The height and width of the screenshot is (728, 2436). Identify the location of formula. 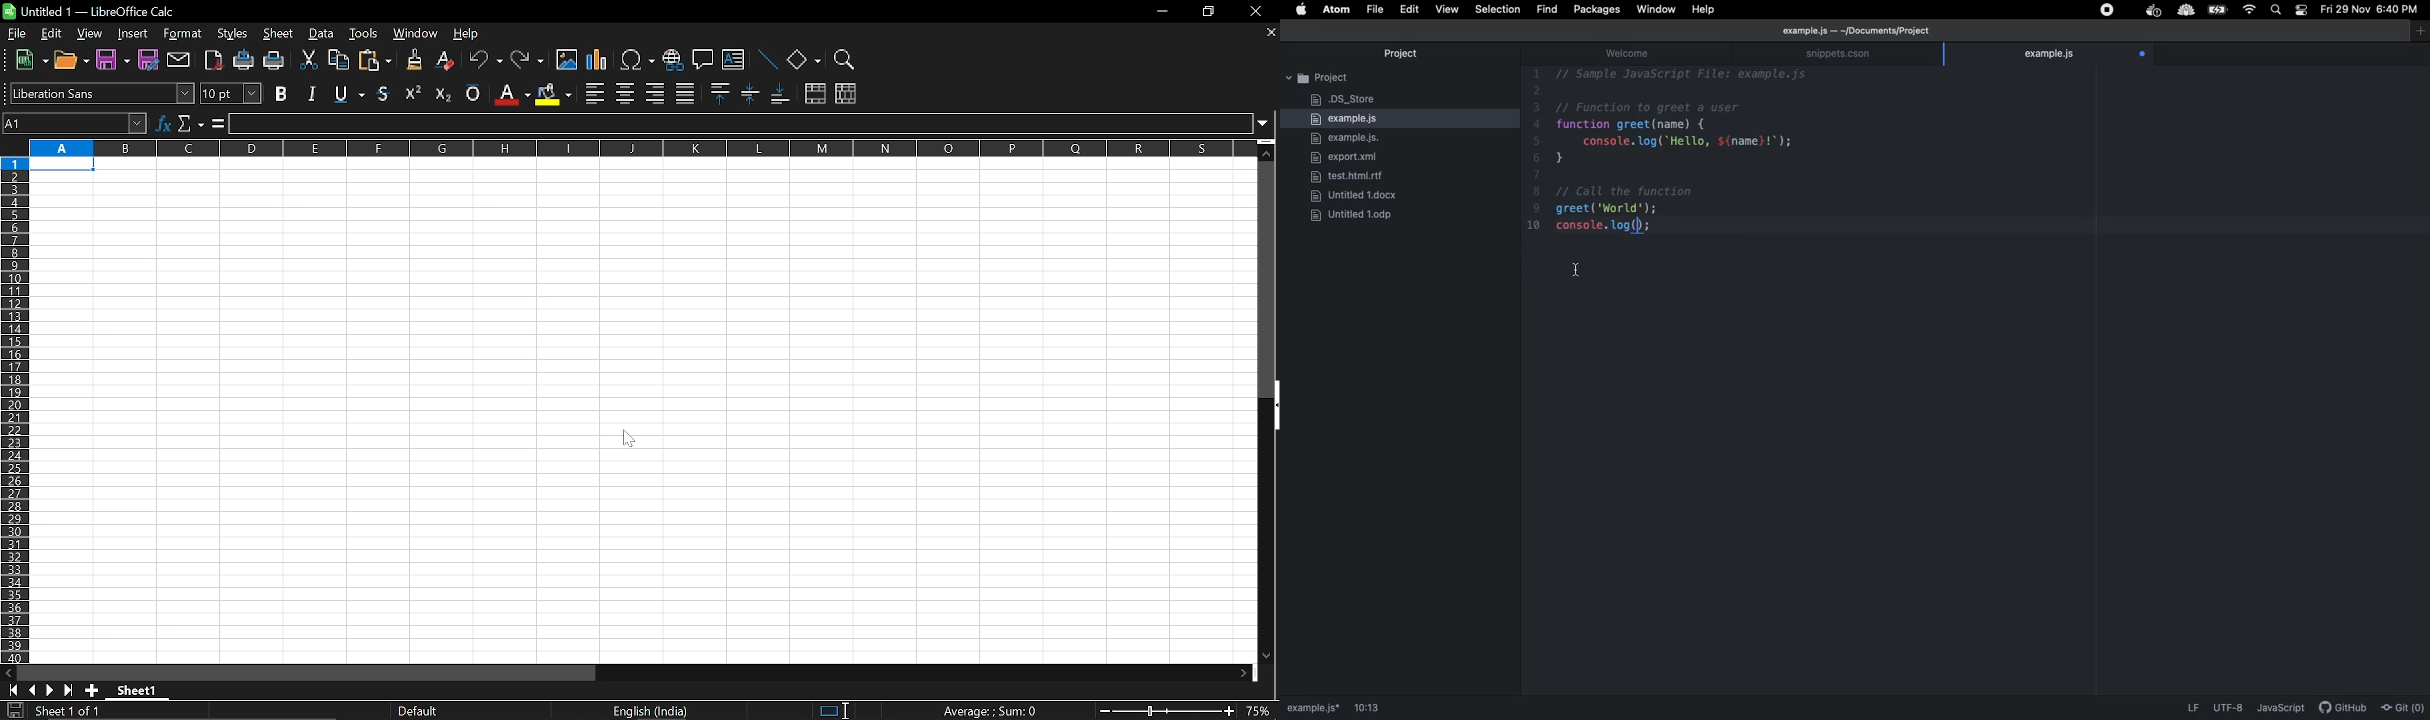
(216, 124).